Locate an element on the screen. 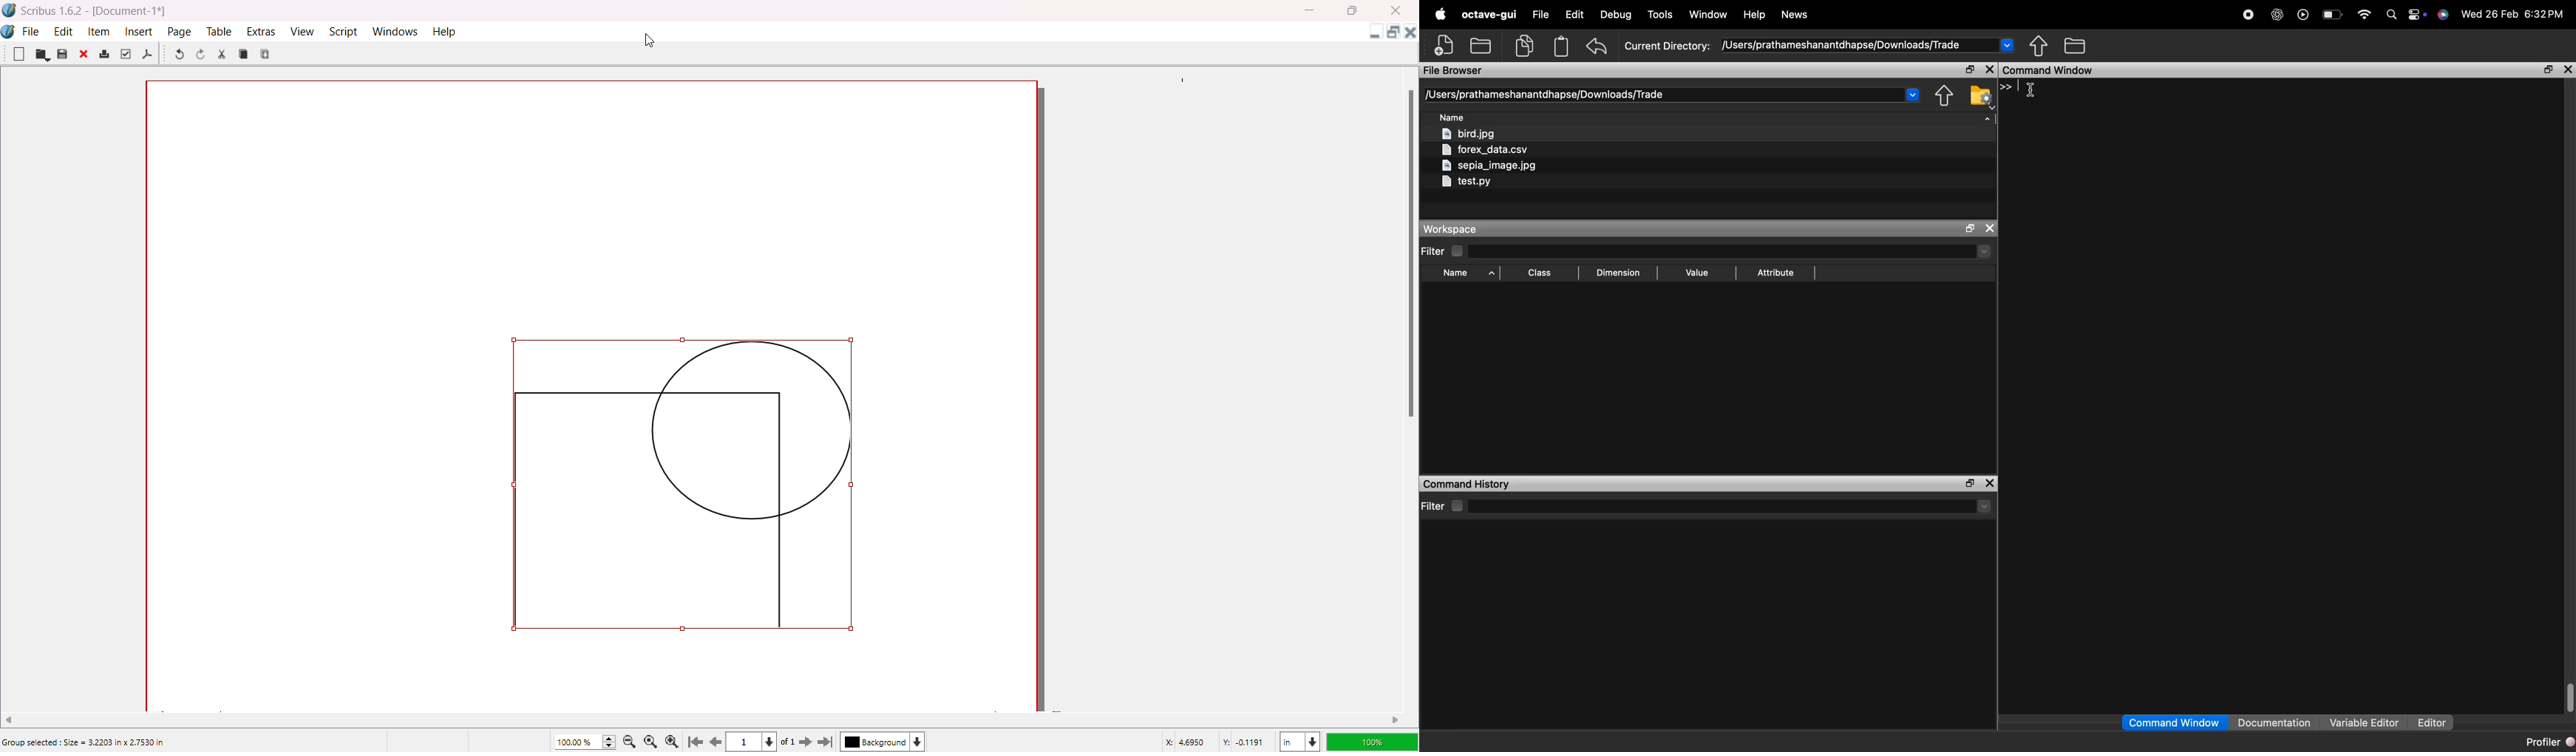 The height and width of the screenshot is (756, 2576). Insert is located at coordinates (140, 31).